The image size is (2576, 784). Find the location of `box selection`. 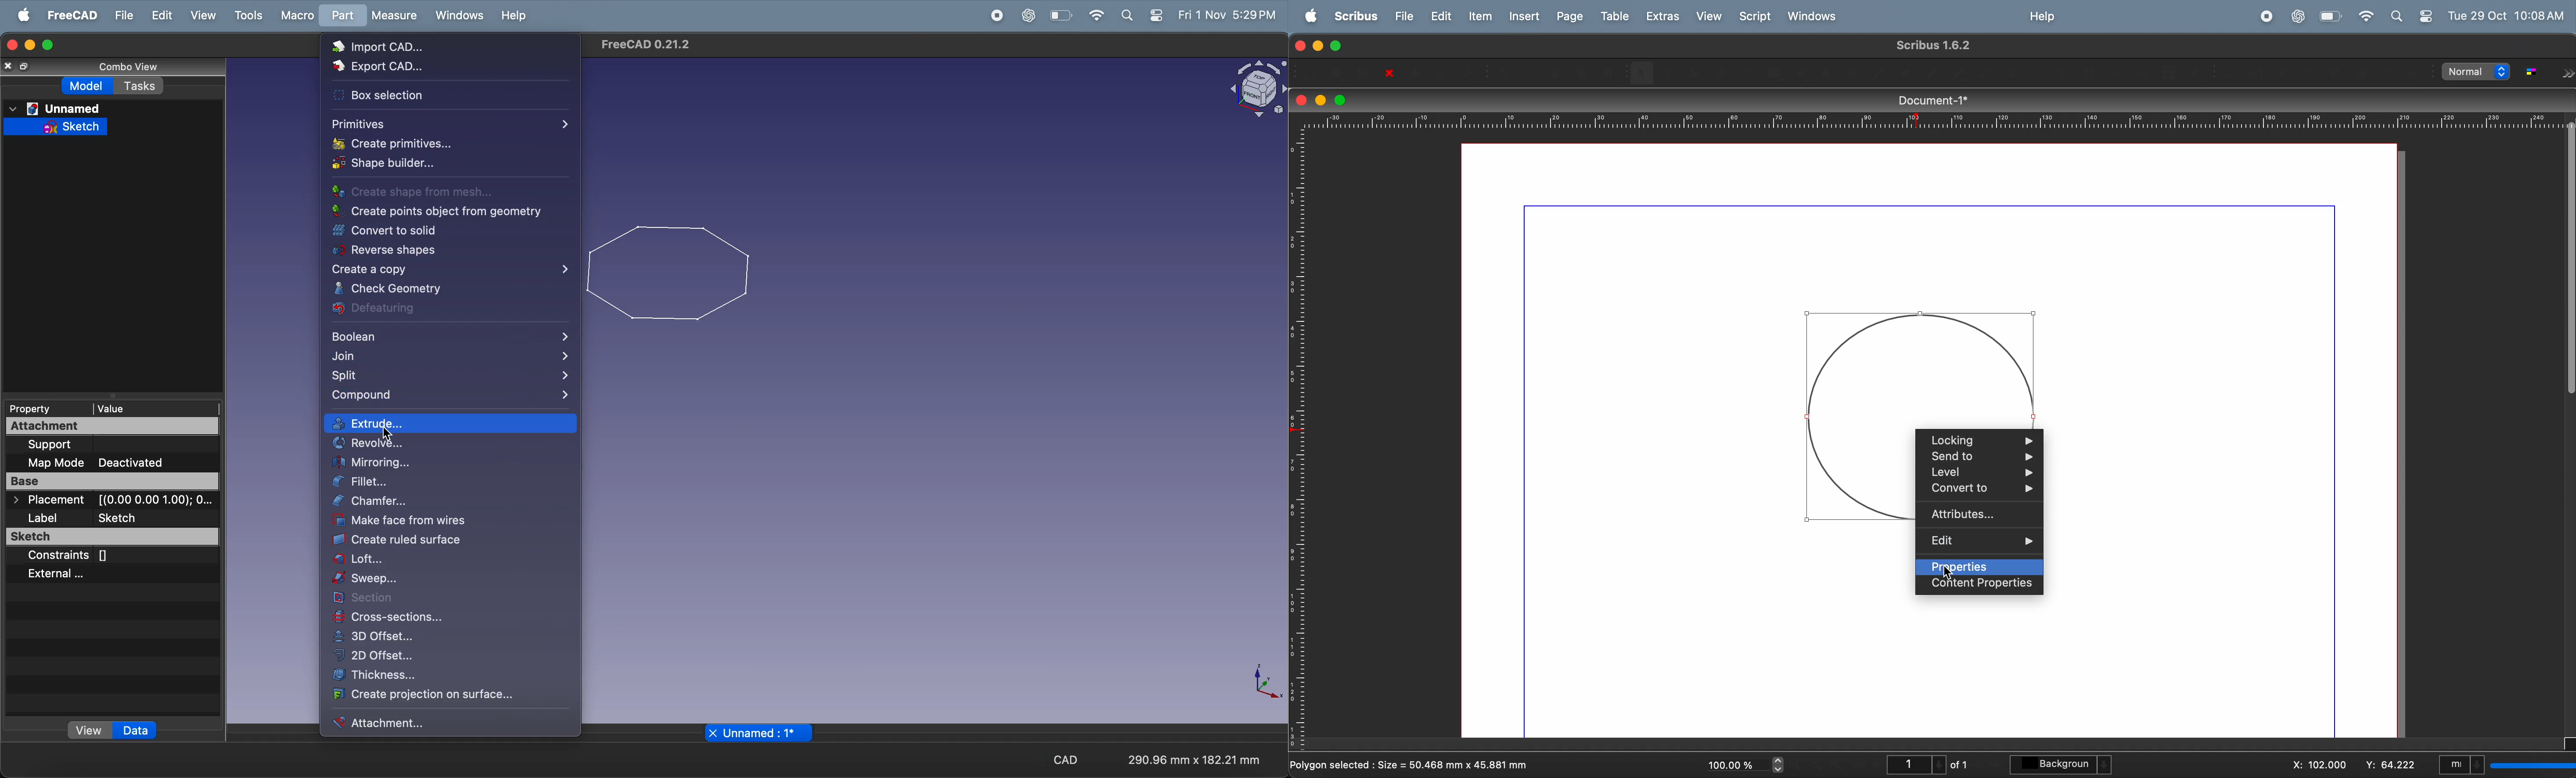

box selection is located at coordinates (403, 96).